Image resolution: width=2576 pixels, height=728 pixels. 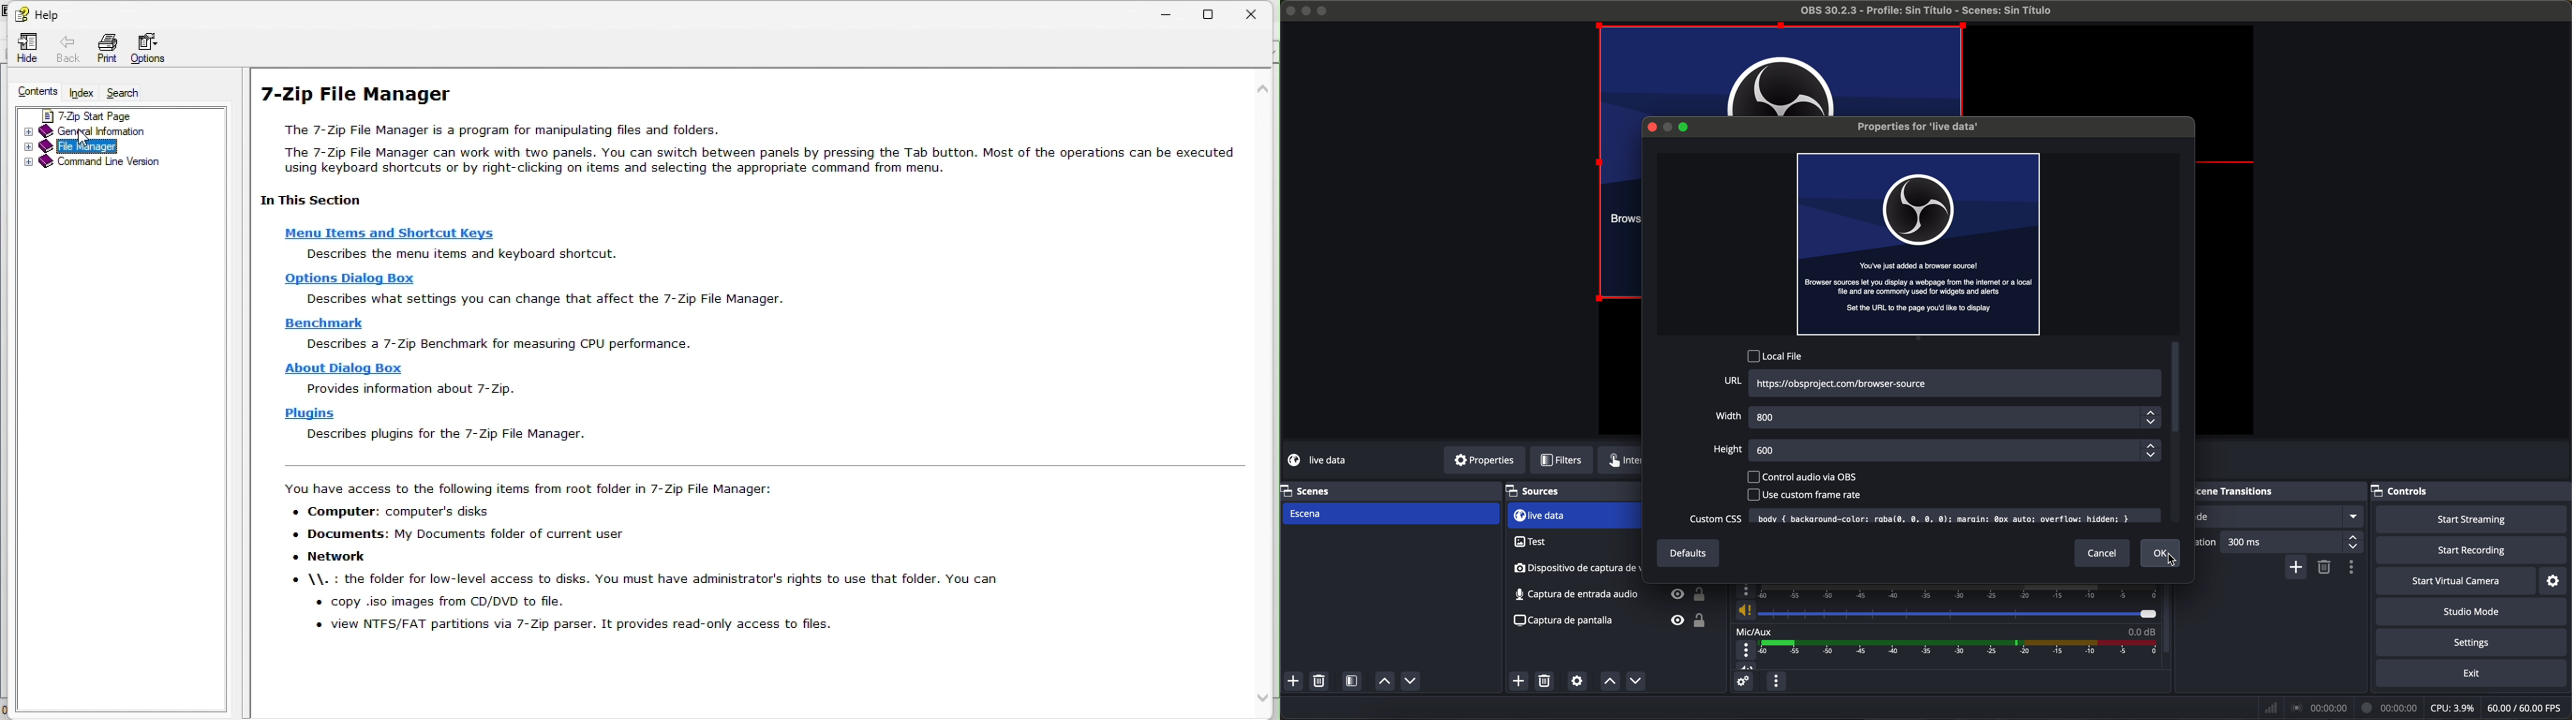 I want to click on control audio via OBS, so click(x=1801, y=476).